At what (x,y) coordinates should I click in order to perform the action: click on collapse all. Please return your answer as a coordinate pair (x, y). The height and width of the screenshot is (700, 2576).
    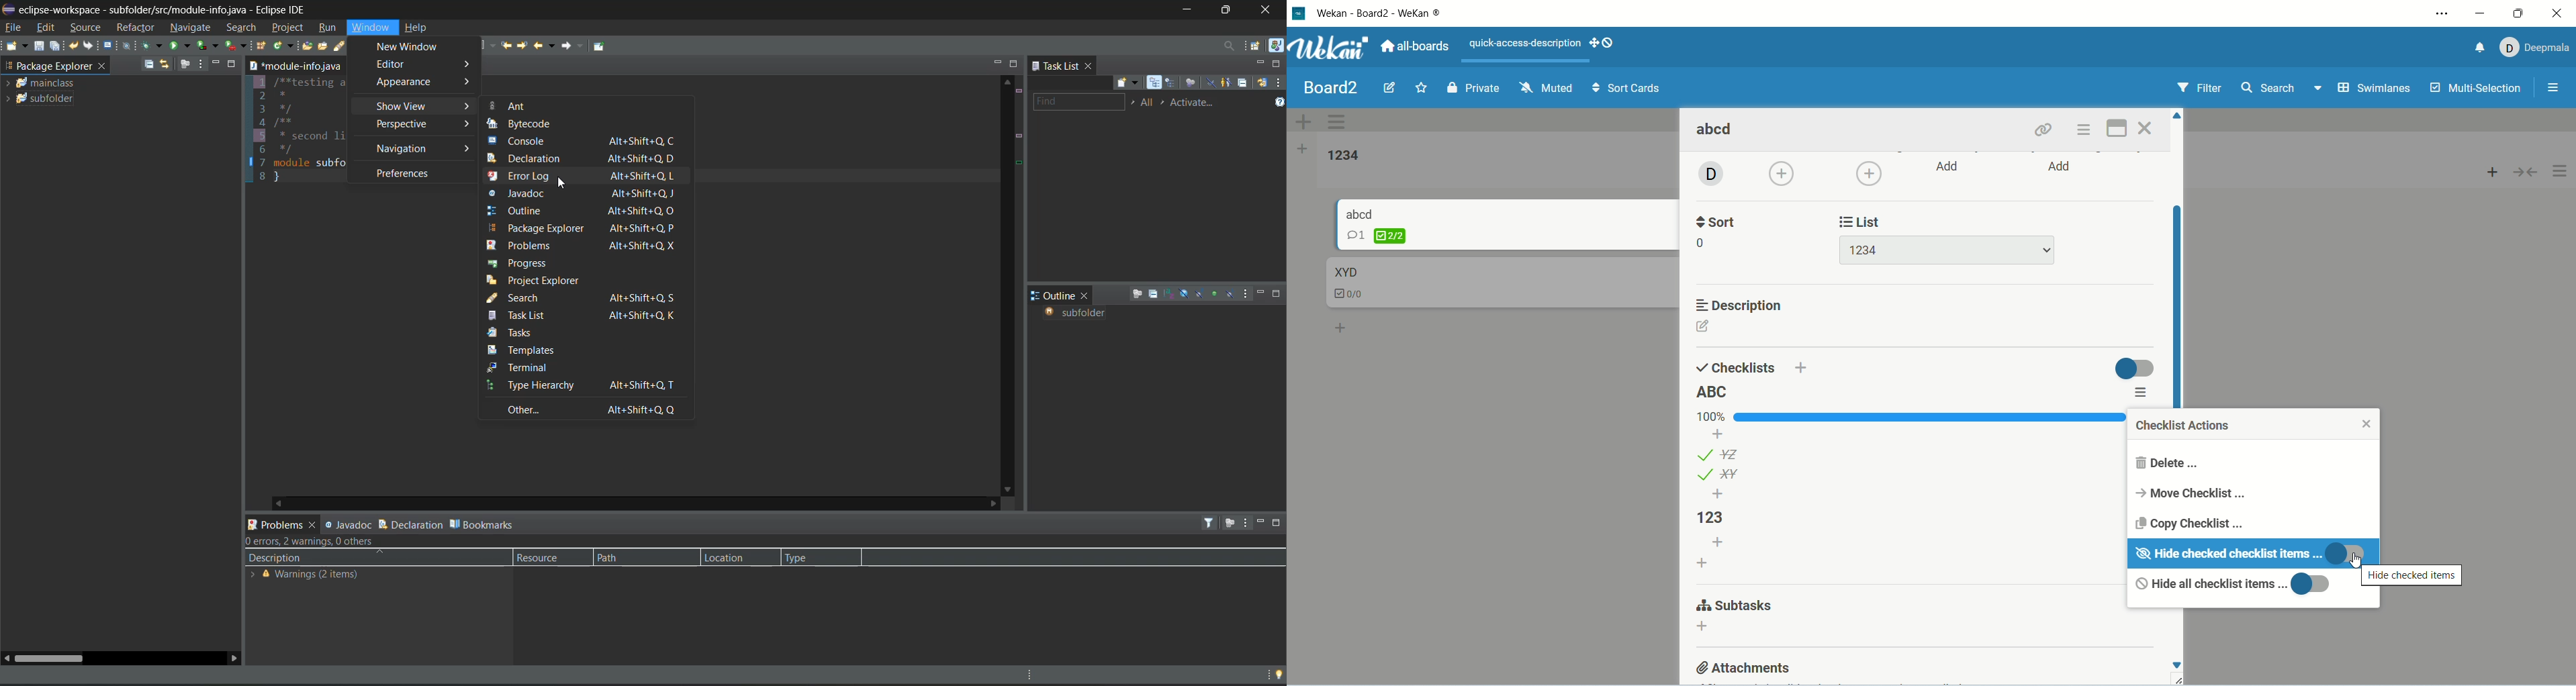
    Looking at the image, I should click on (1246, 82).